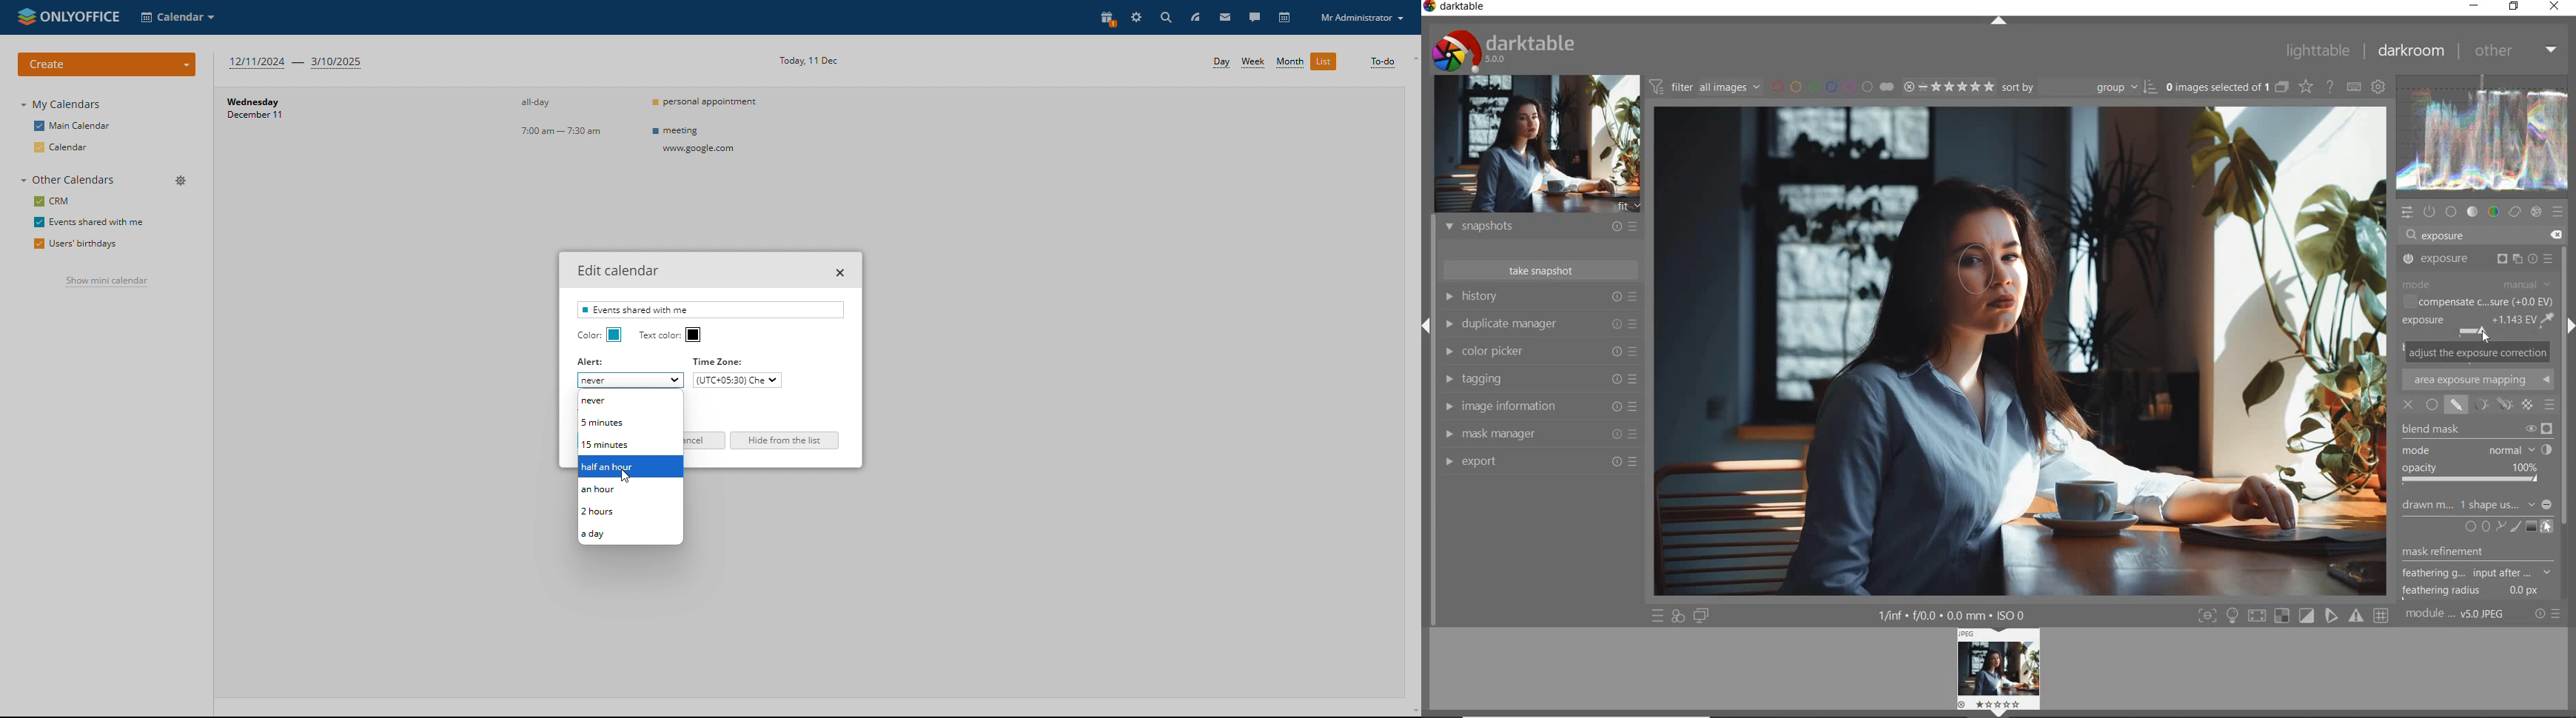 The height and width of the screenshot is (728, 2576). I want to click on BLEND MASK, so click(2476, 430).